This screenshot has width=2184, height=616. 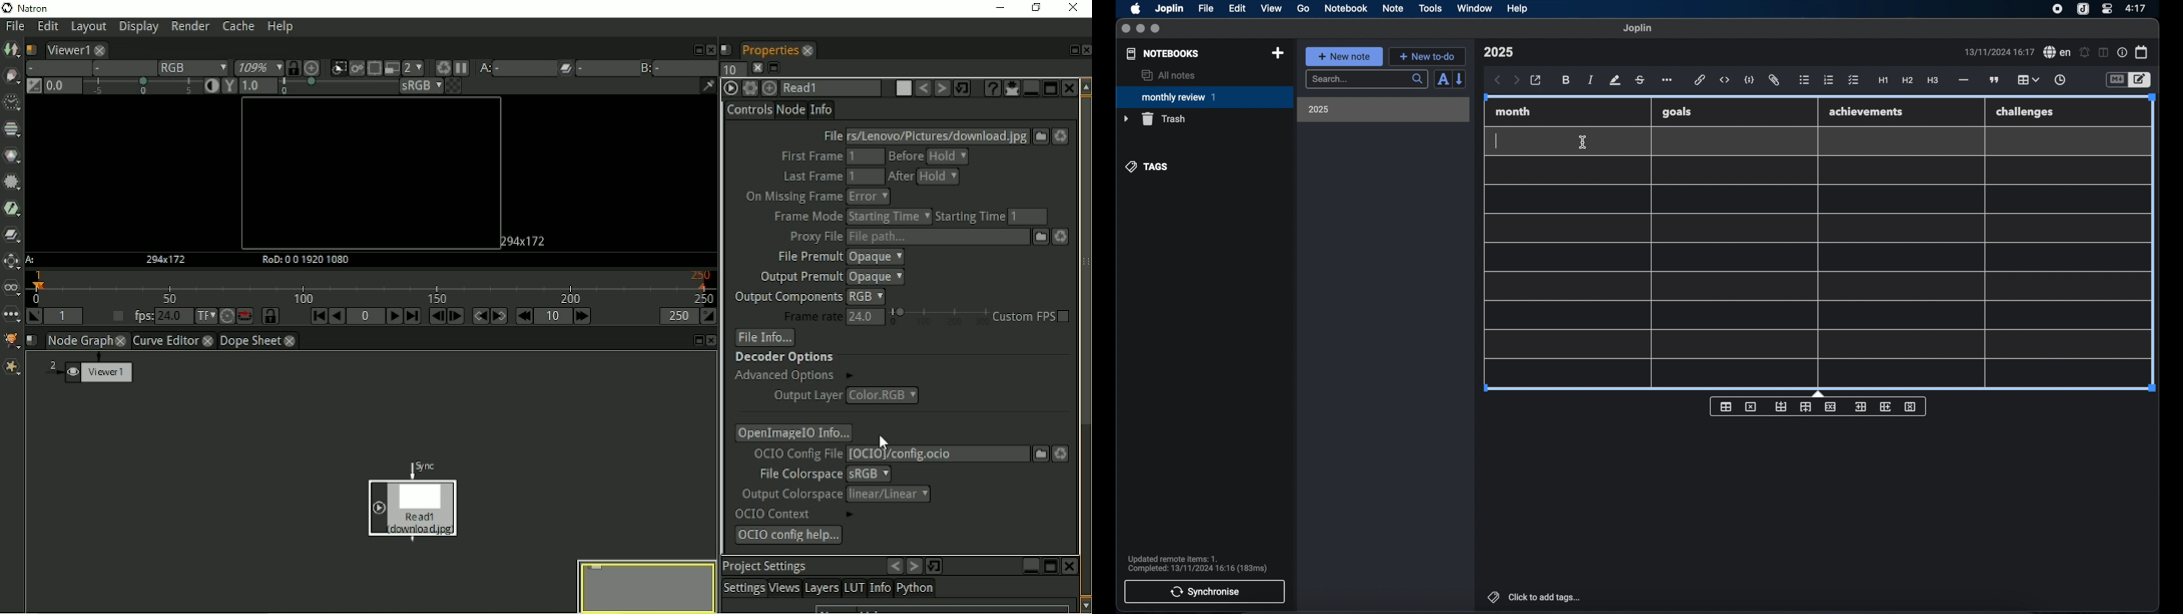 I want to click on notebook, so click(x=1346, y=9).